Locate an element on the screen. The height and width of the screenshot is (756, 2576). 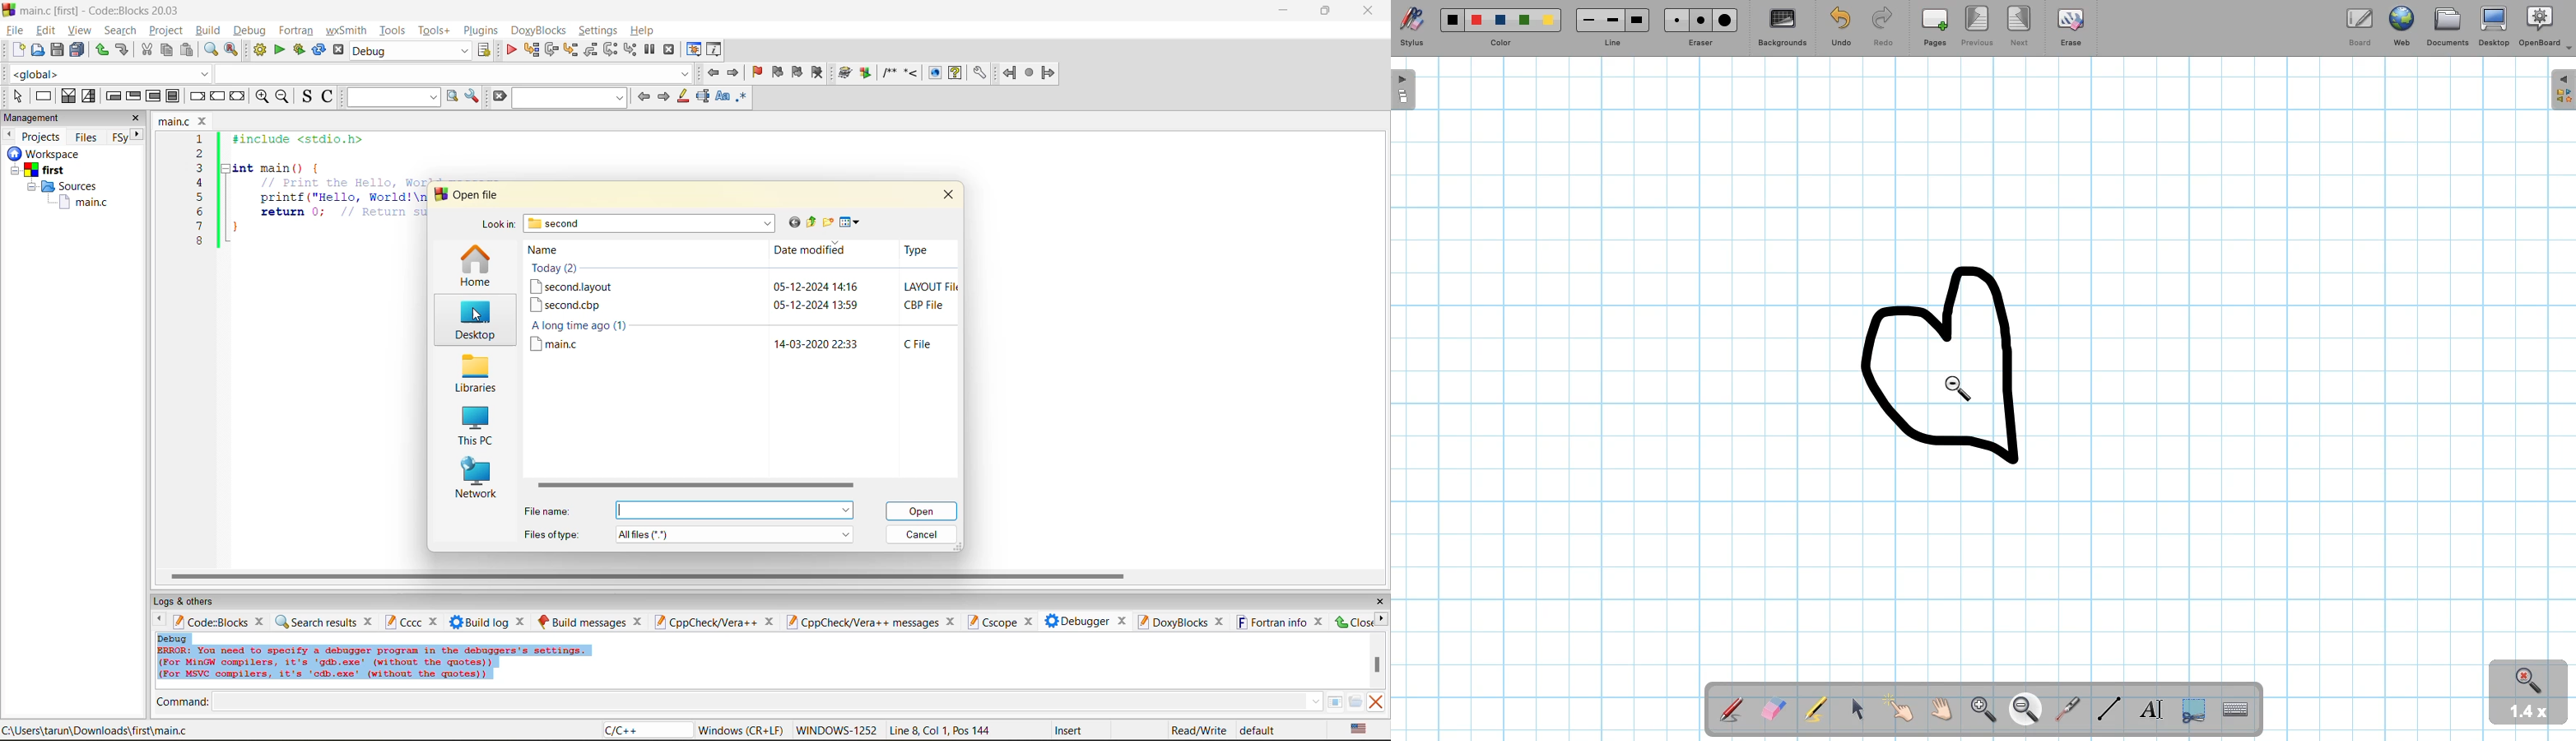
show options window is located at coordinates (473, 96).